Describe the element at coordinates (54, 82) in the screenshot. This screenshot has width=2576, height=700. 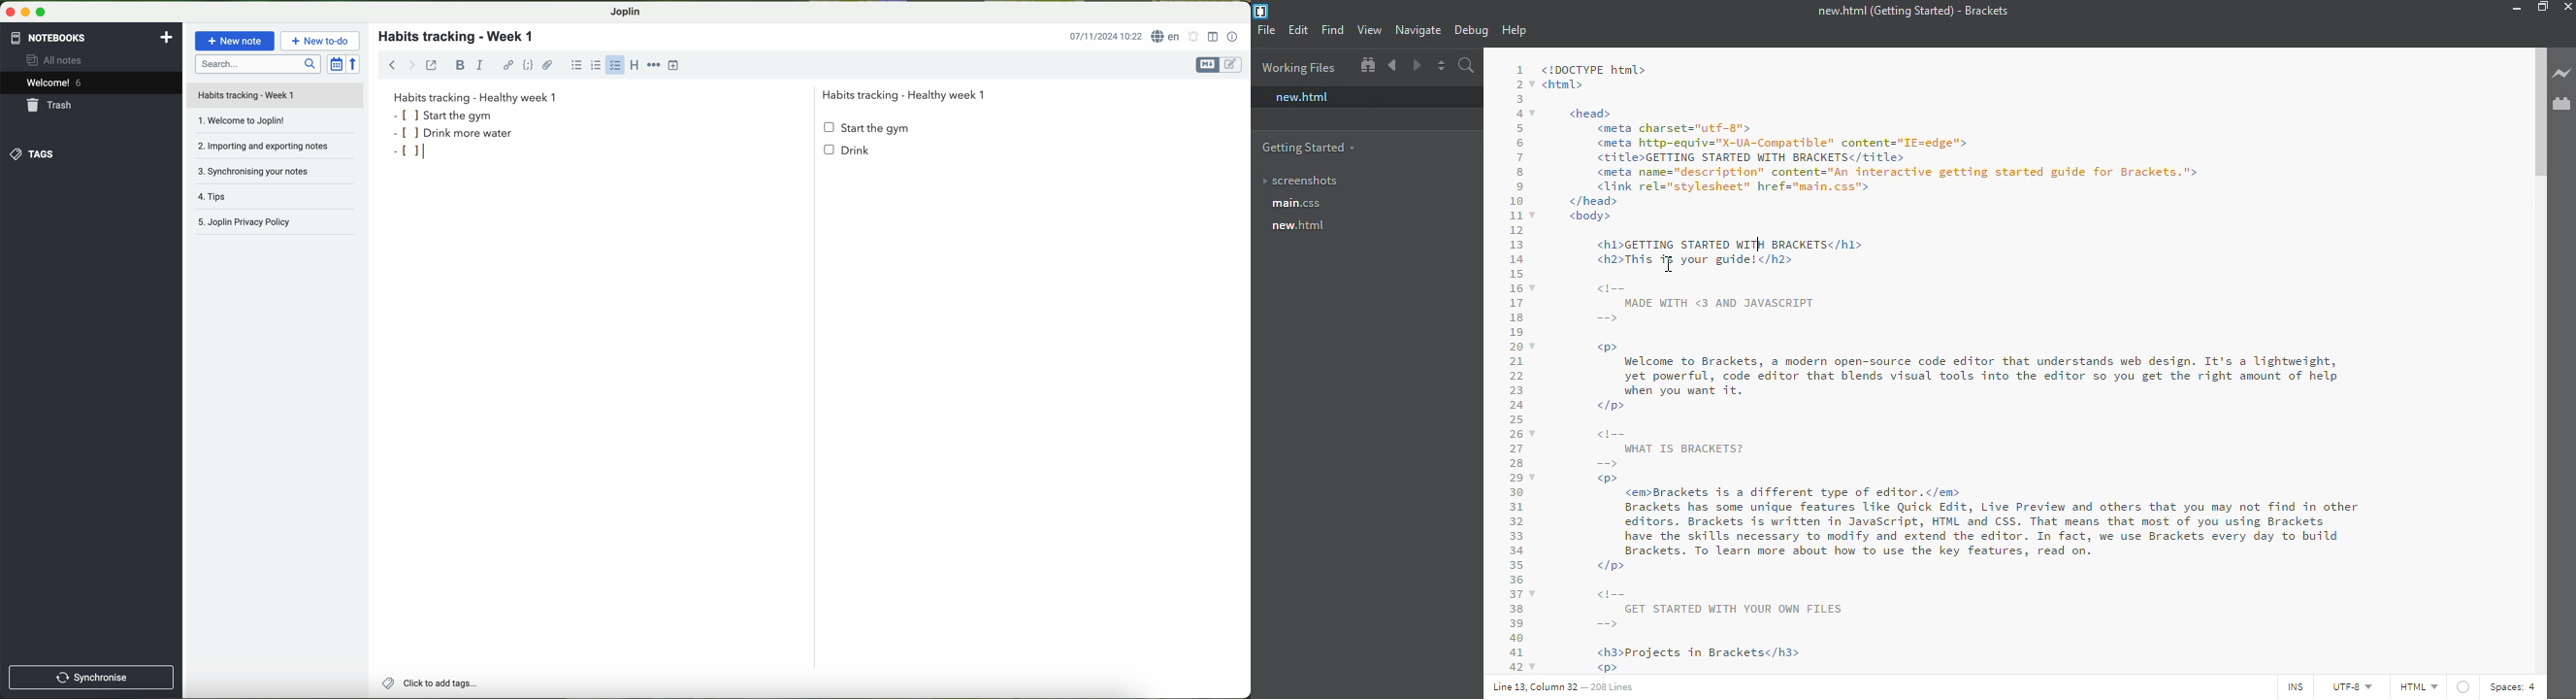
I see `welcome 5` at that location.